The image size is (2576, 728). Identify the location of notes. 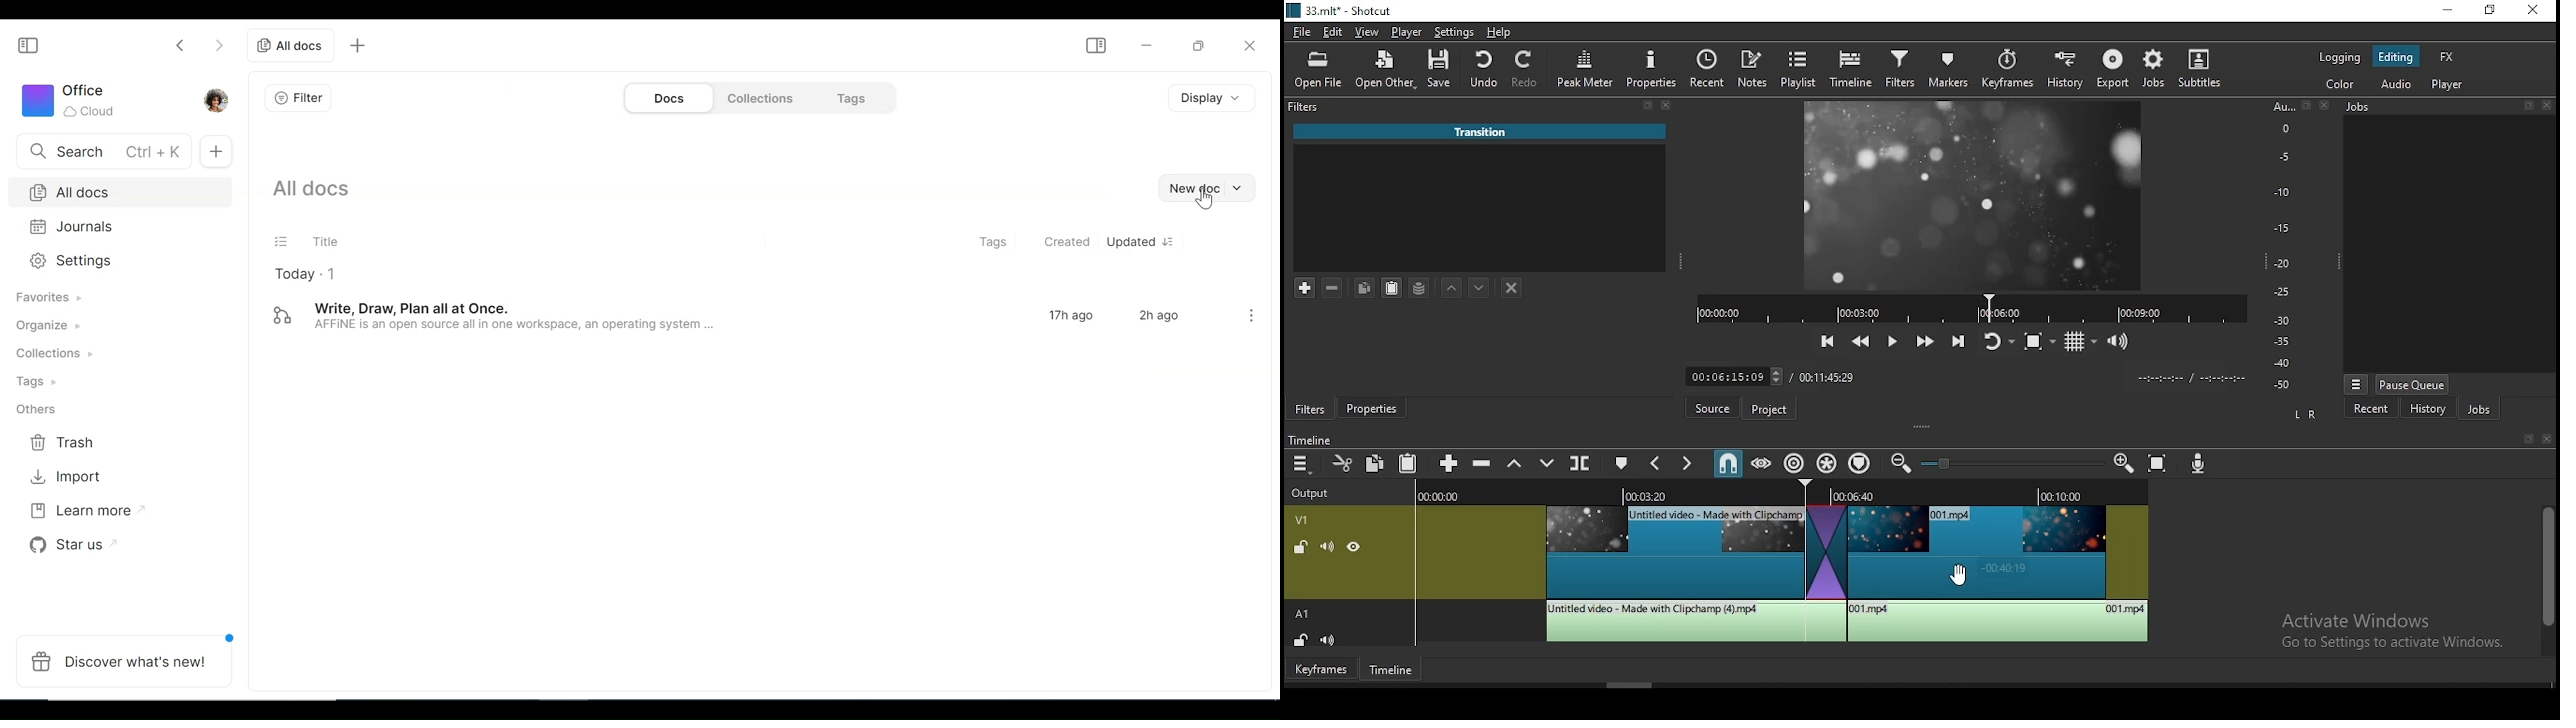
(1749, 67).